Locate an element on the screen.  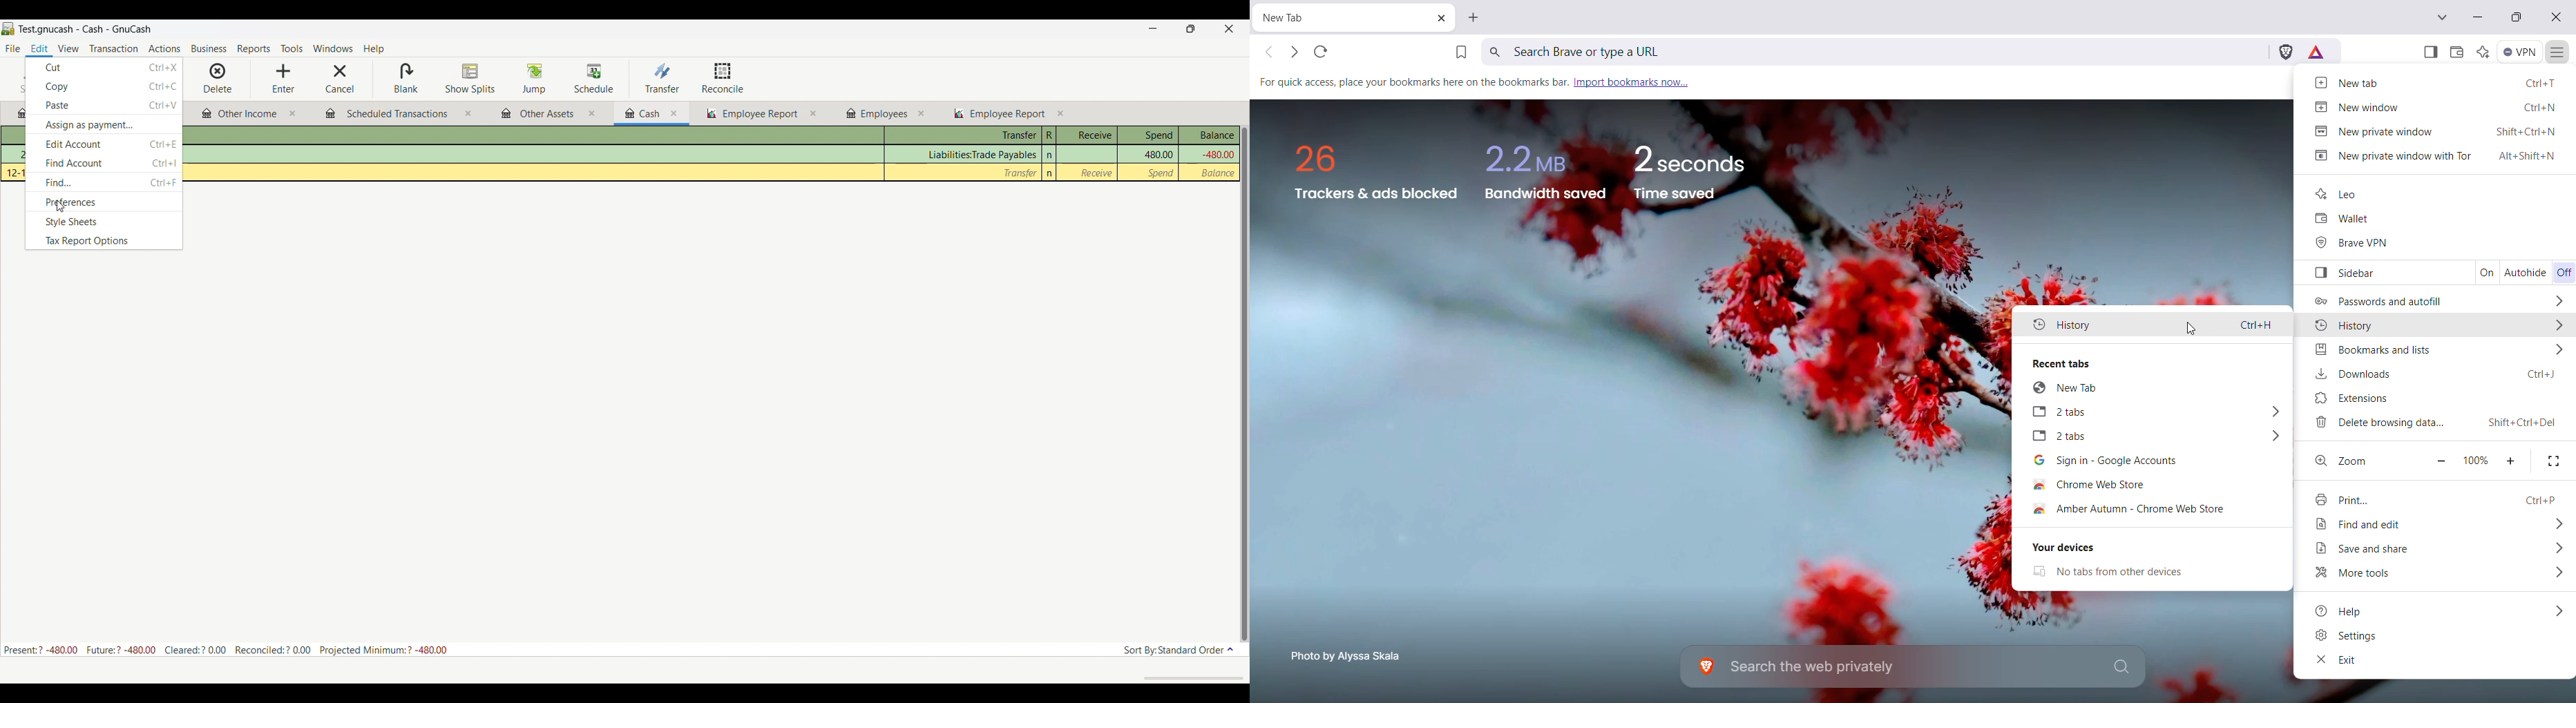
cursor is located at coordinates (61, 208).